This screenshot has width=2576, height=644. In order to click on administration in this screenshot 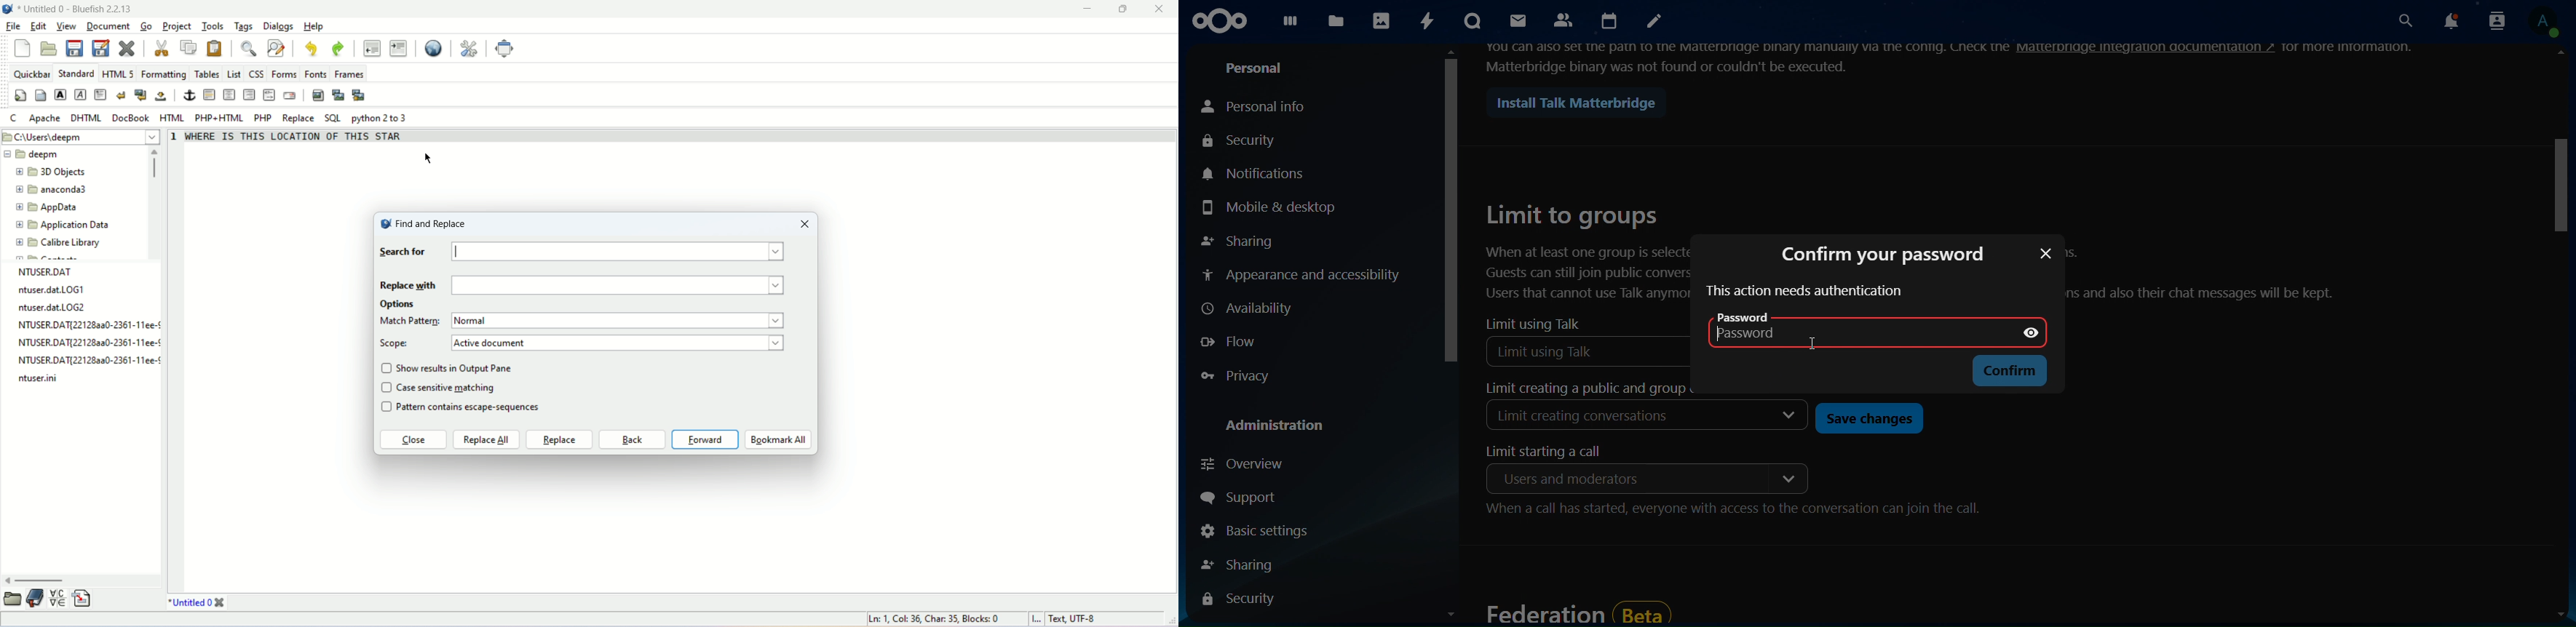, I will do `click(1280, 427)`.